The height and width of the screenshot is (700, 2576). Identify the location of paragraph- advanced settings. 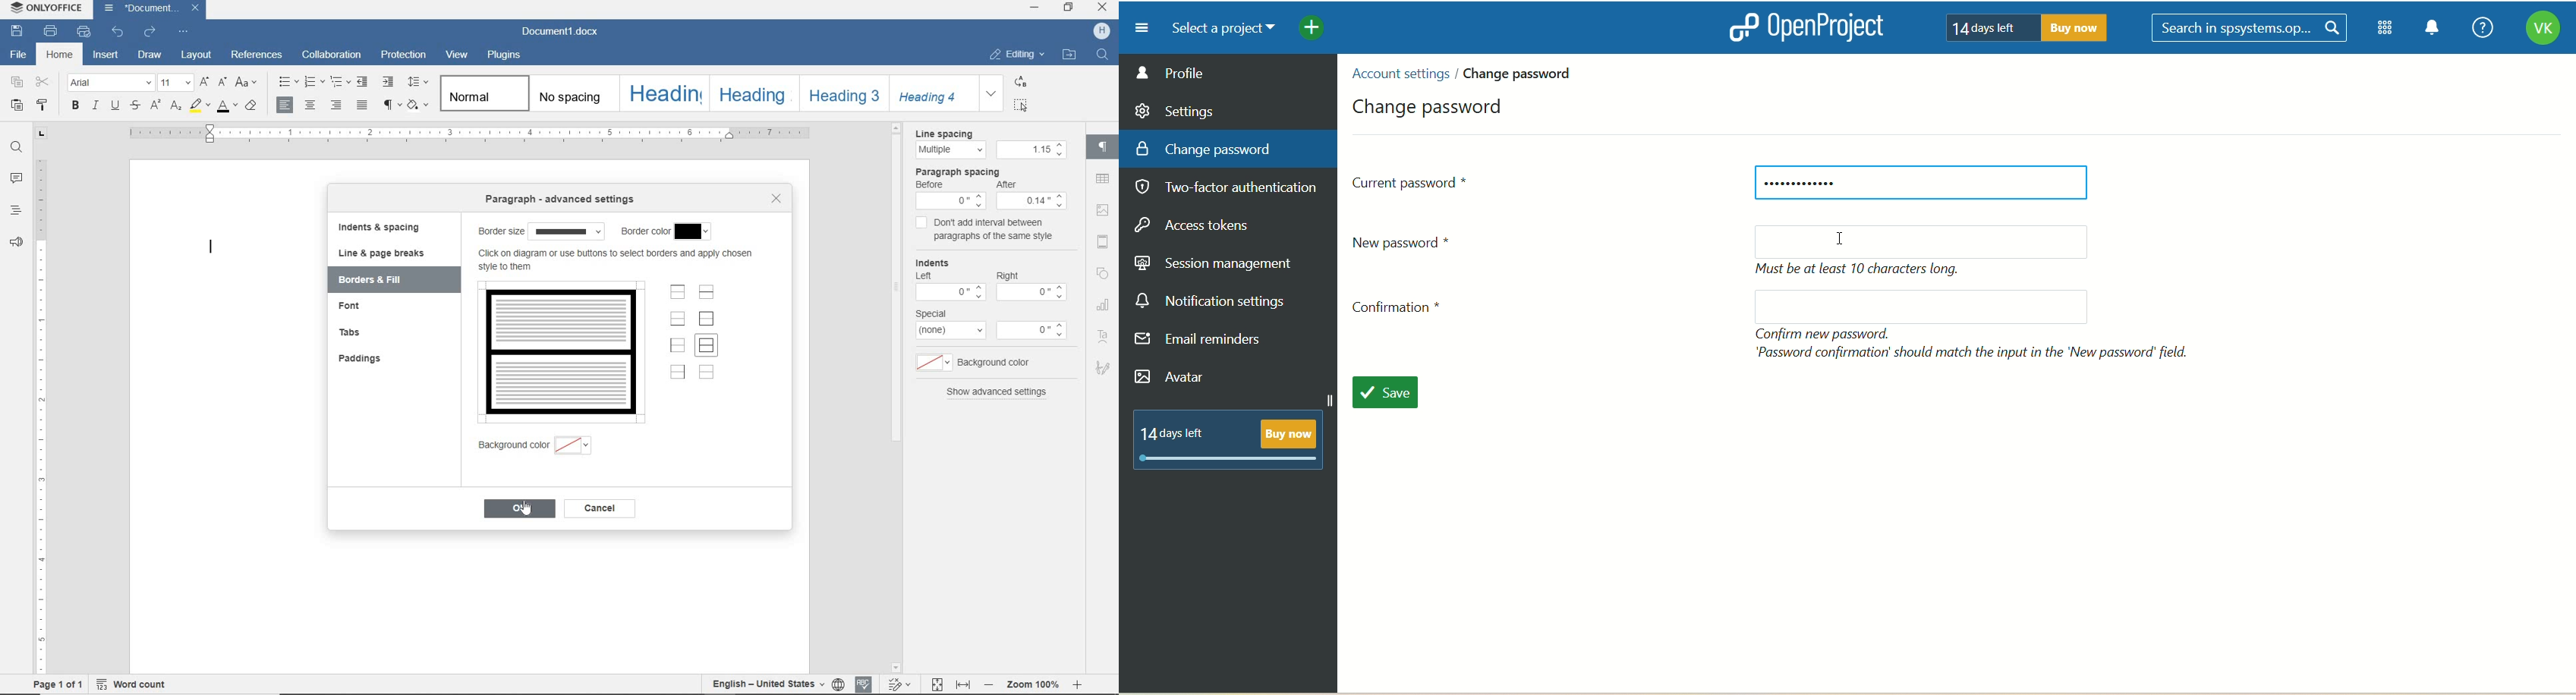
(566, 200).